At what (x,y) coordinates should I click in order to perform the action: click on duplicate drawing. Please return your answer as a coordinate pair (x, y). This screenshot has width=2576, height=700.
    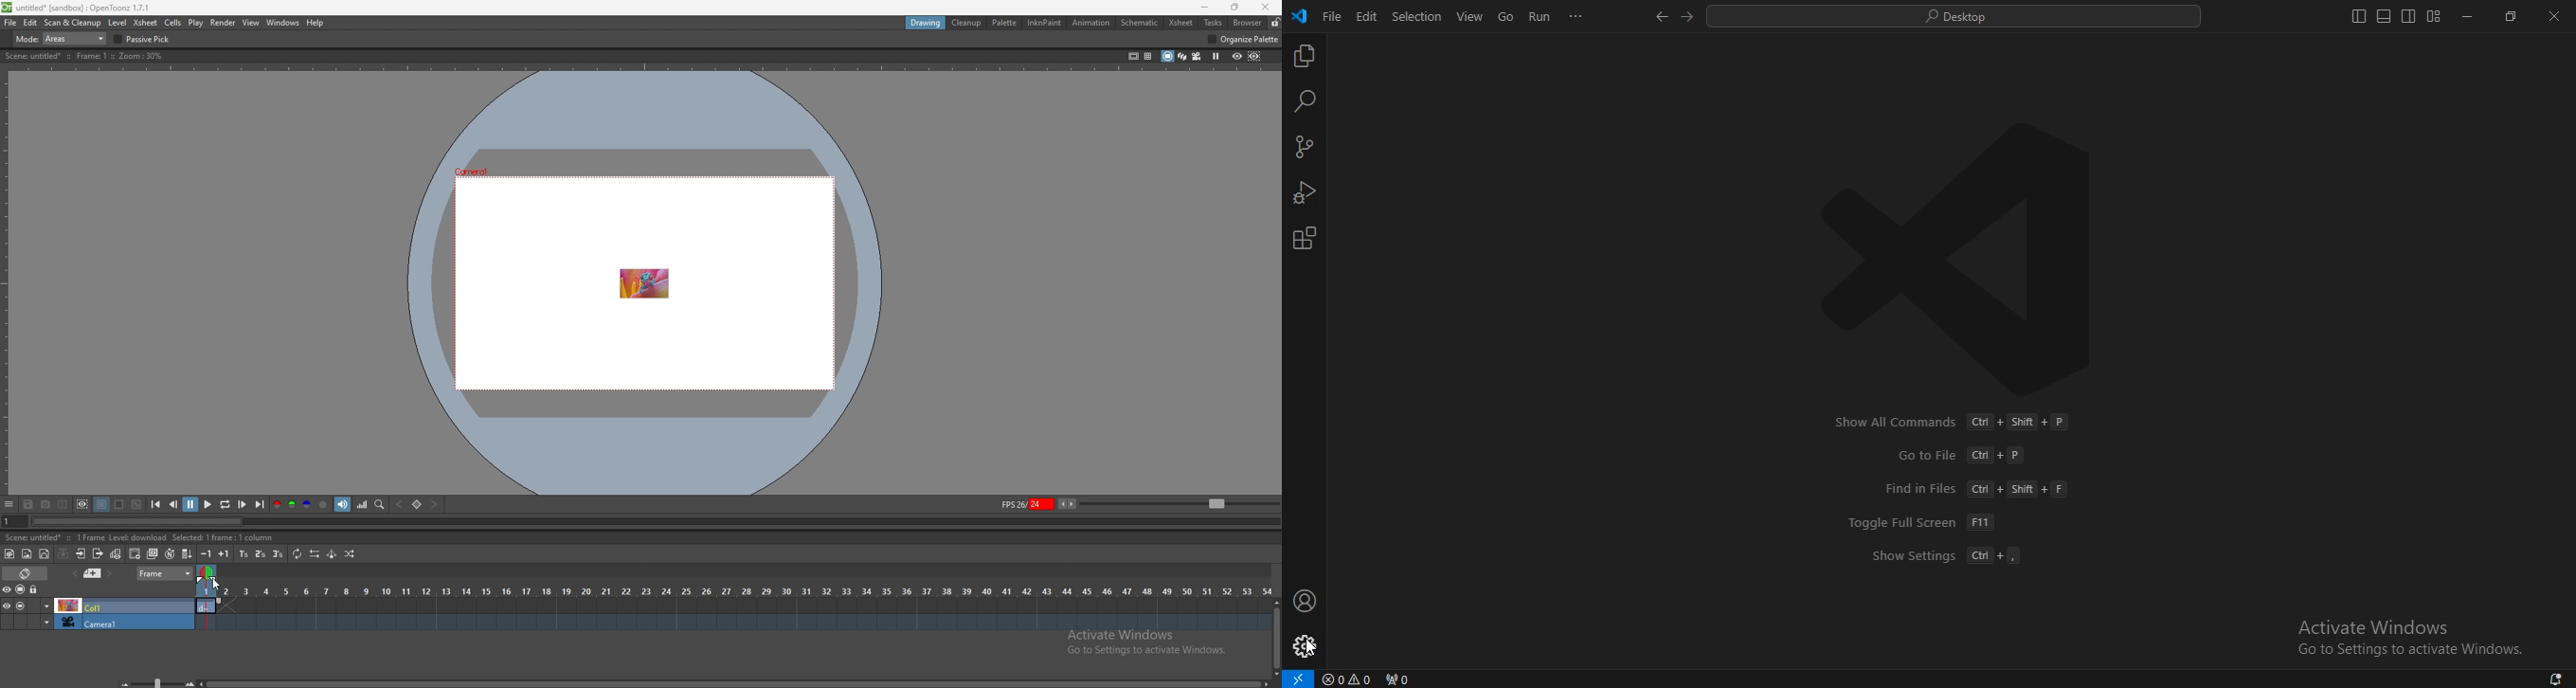
    Looking at the image, I should click on (153, 554).